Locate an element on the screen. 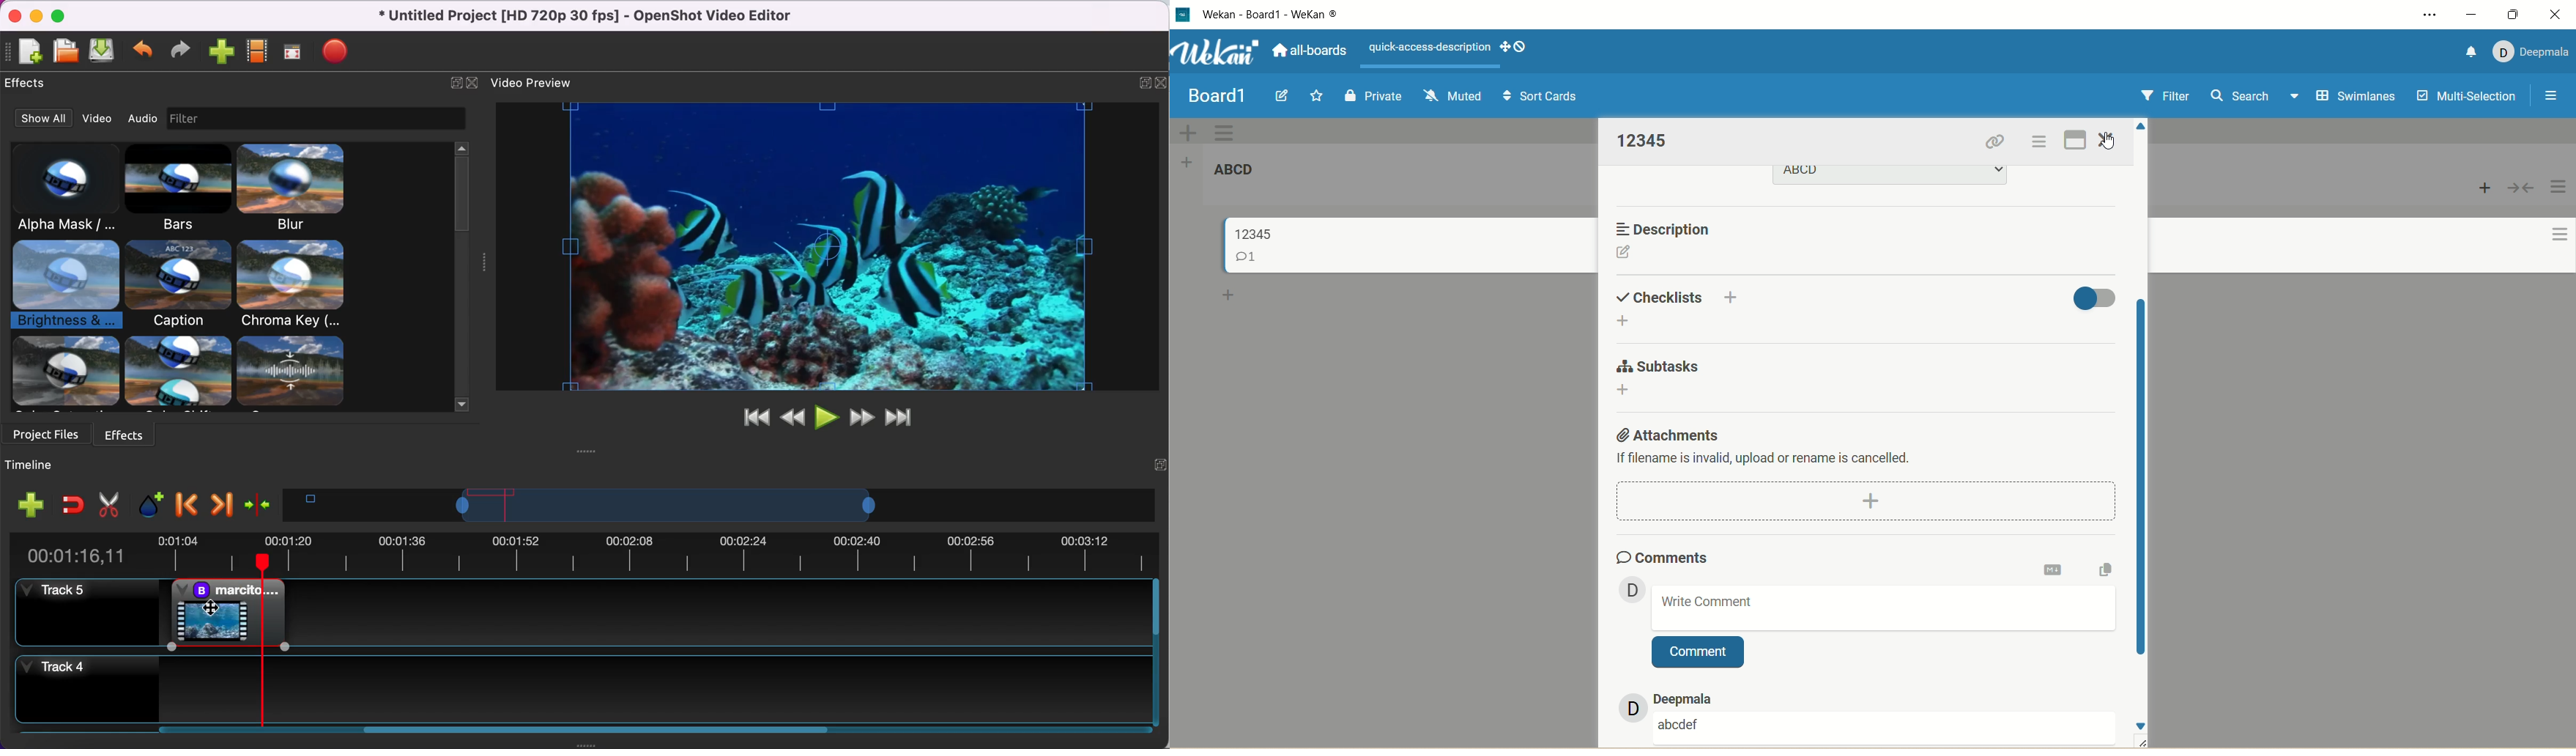 Image resolution: width=2576 pixels, height=756 pixels. timeline is located at coordinates (665, 505).